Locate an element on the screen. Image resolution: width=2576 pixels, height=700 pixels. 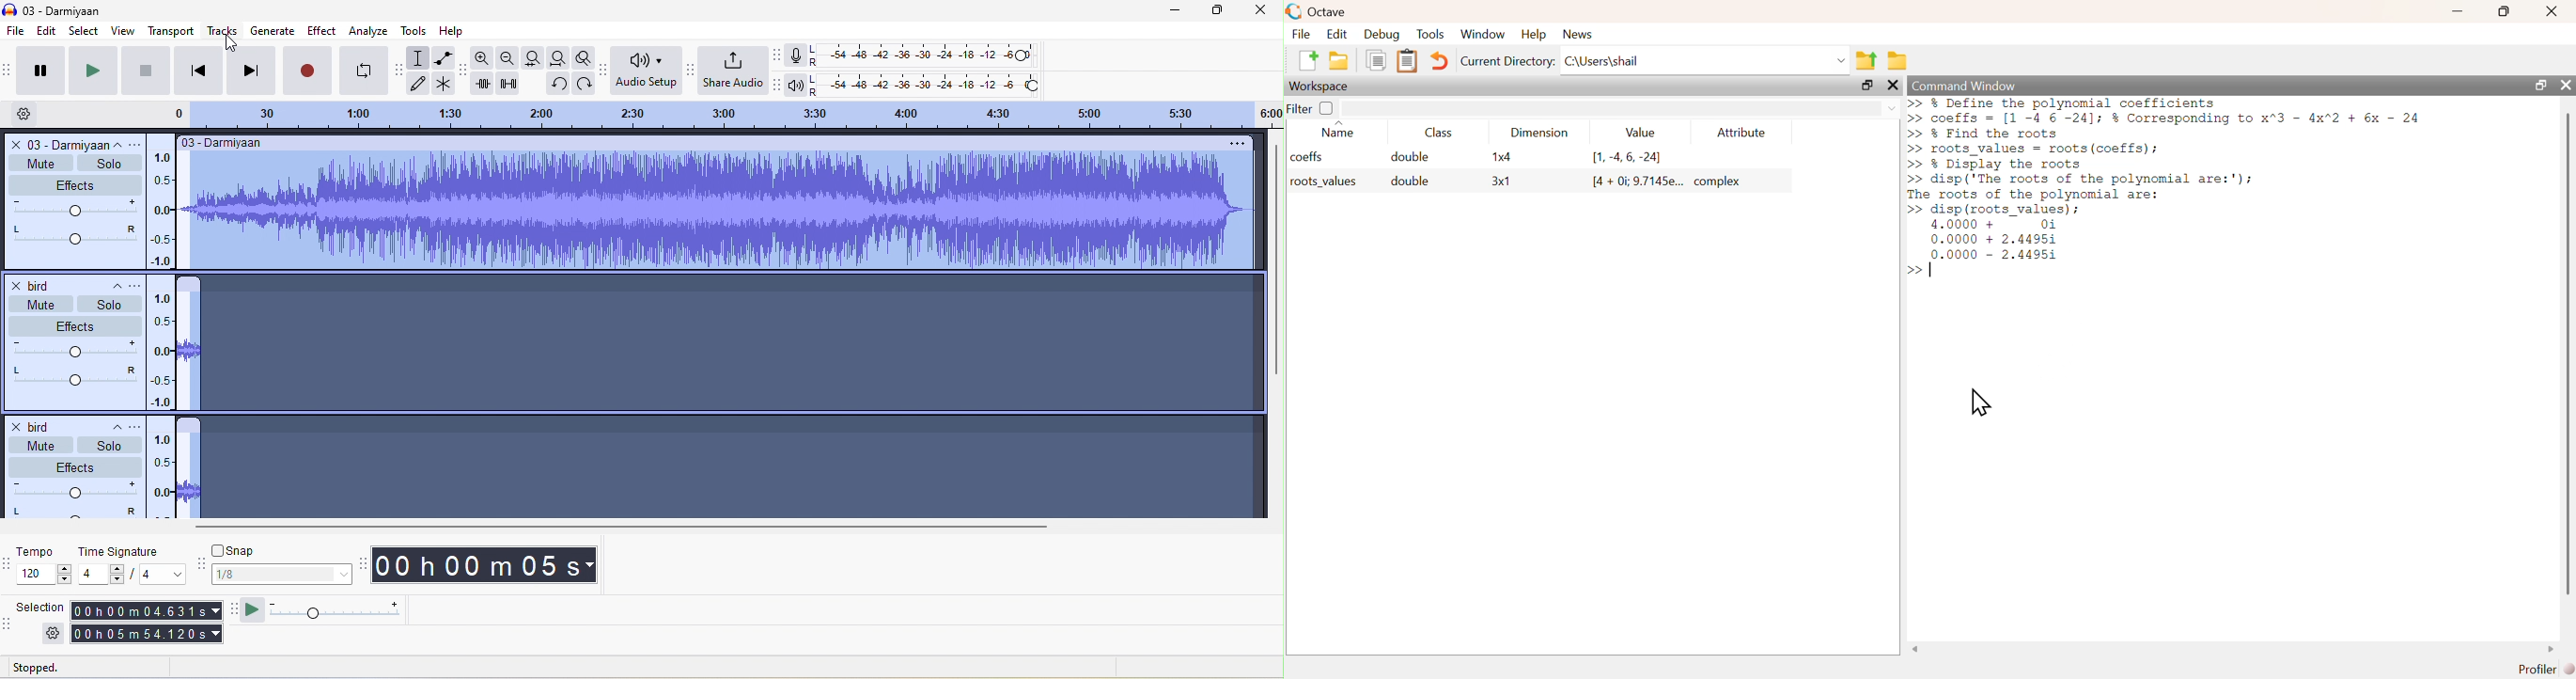
tracks is located at coordinates (222, 31).